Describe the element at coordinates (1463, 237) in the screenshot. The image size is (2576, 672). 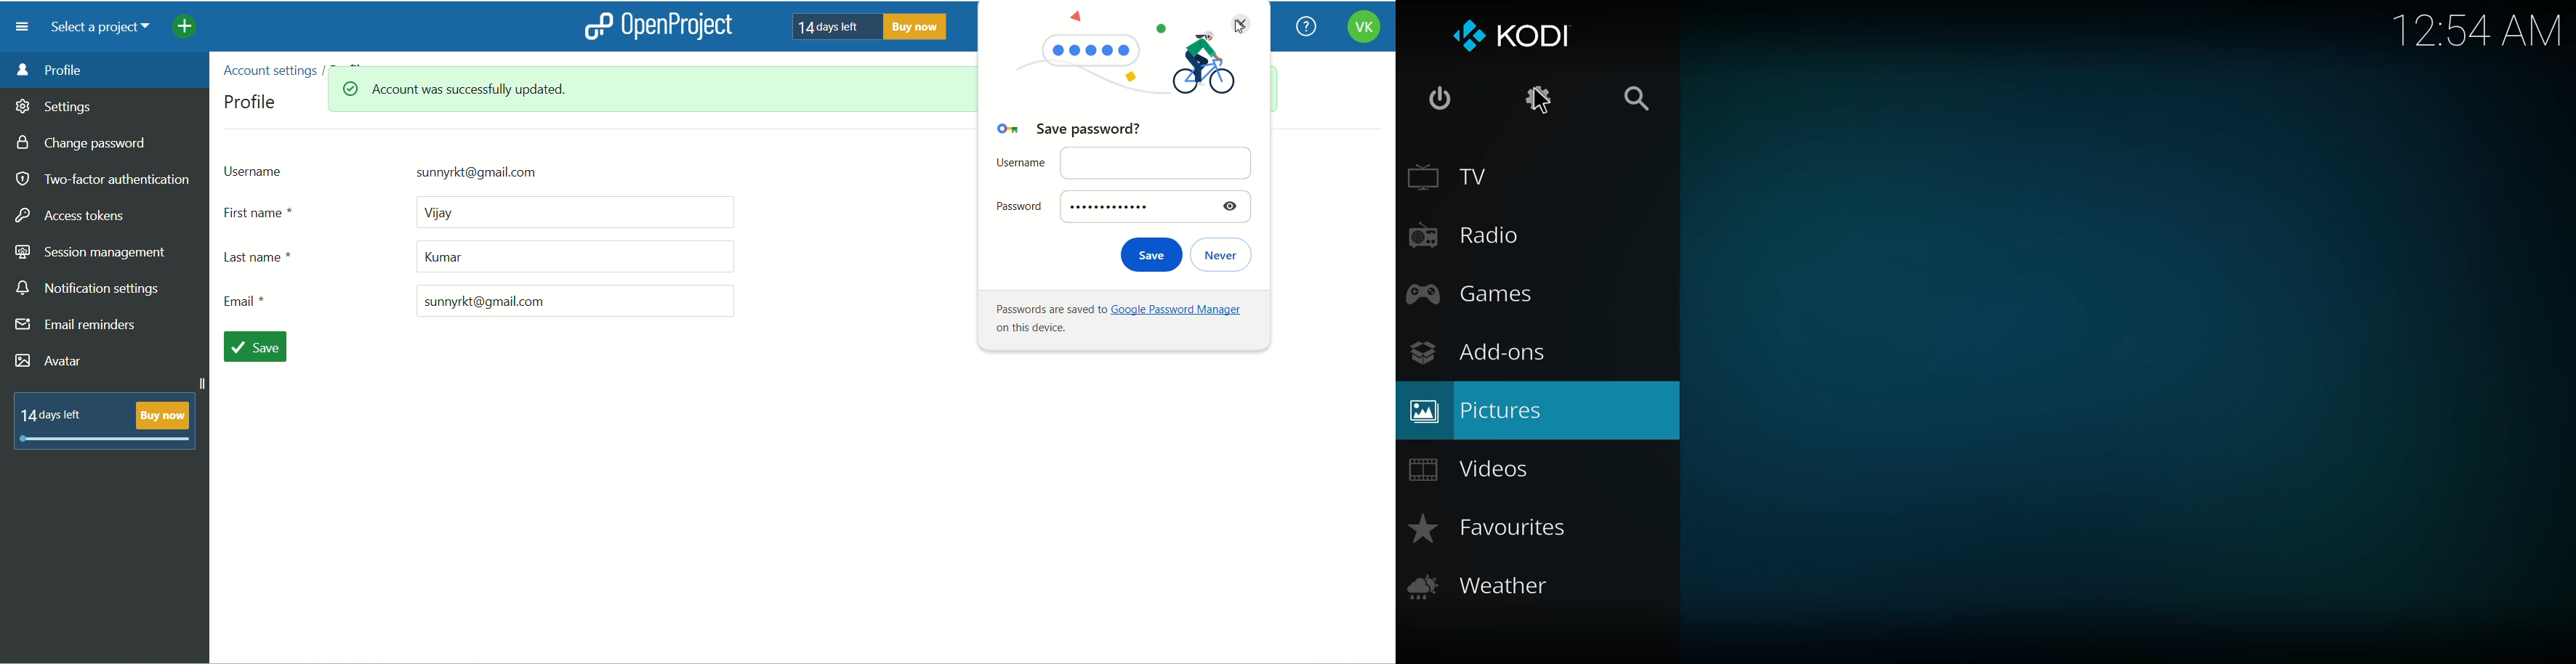
I see `radio` at that location.